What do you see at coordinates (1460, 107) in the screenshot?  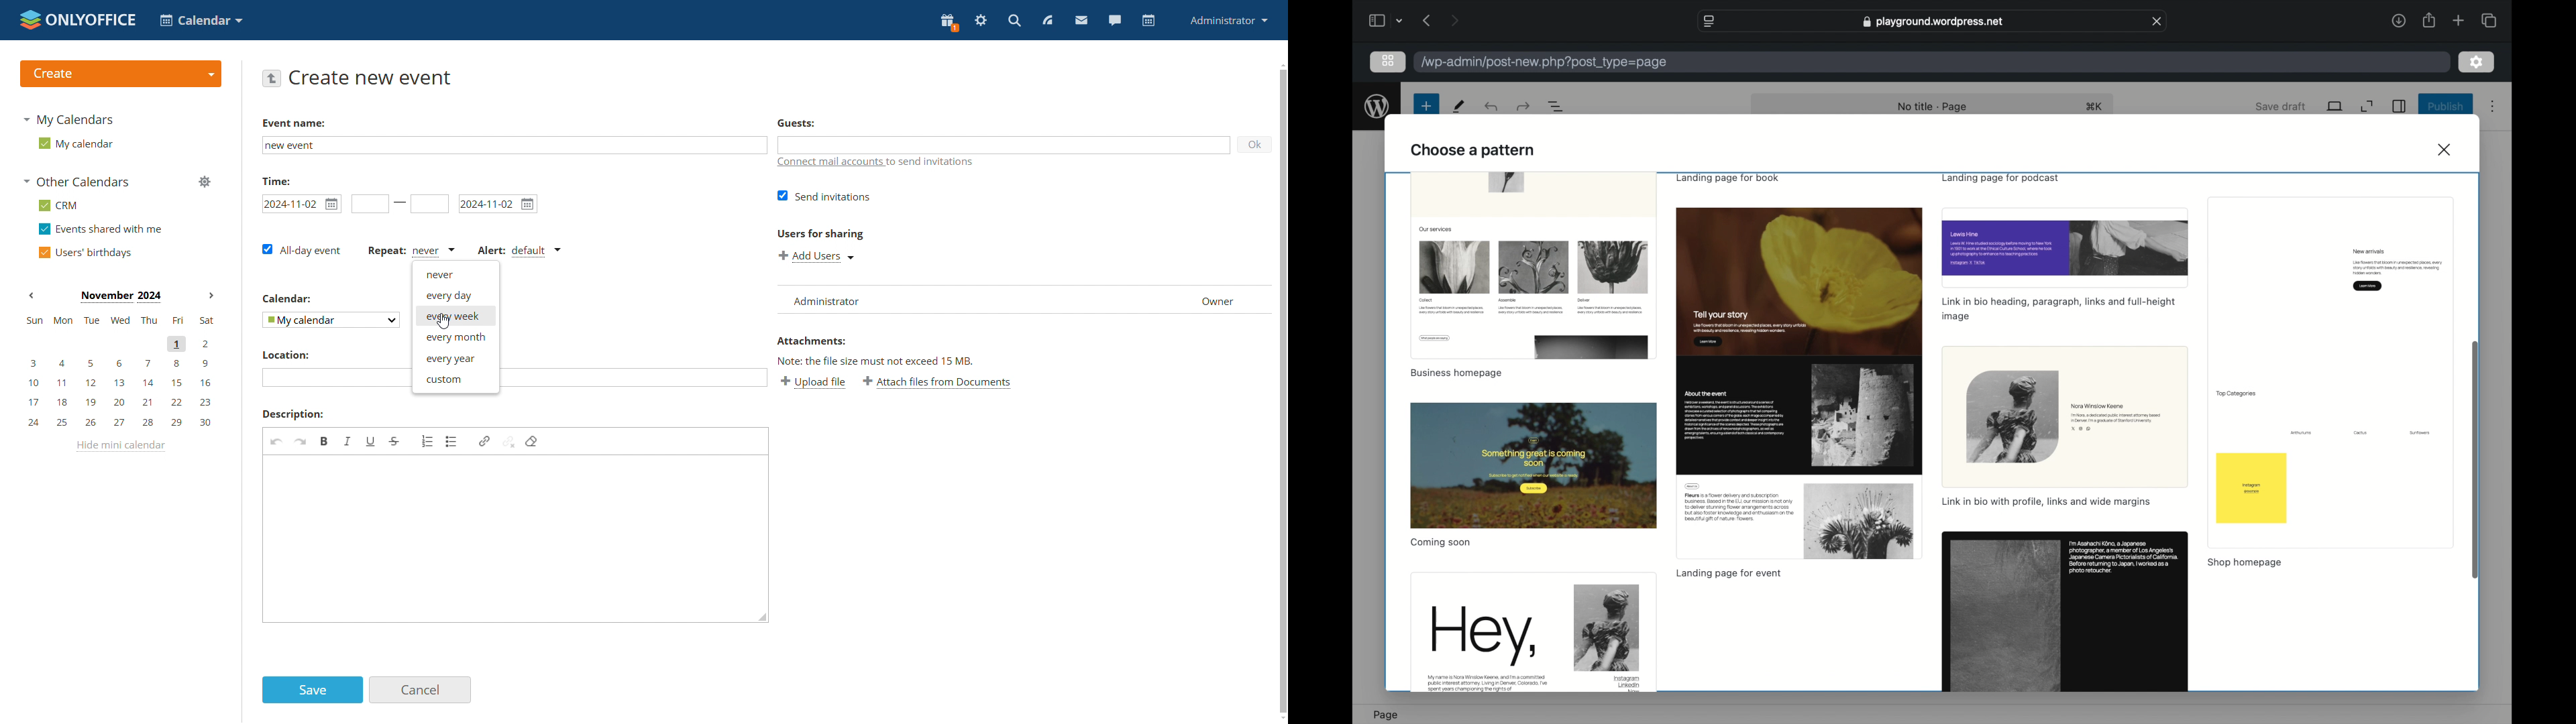 I see `tools` at bounding box center [1460, 107].